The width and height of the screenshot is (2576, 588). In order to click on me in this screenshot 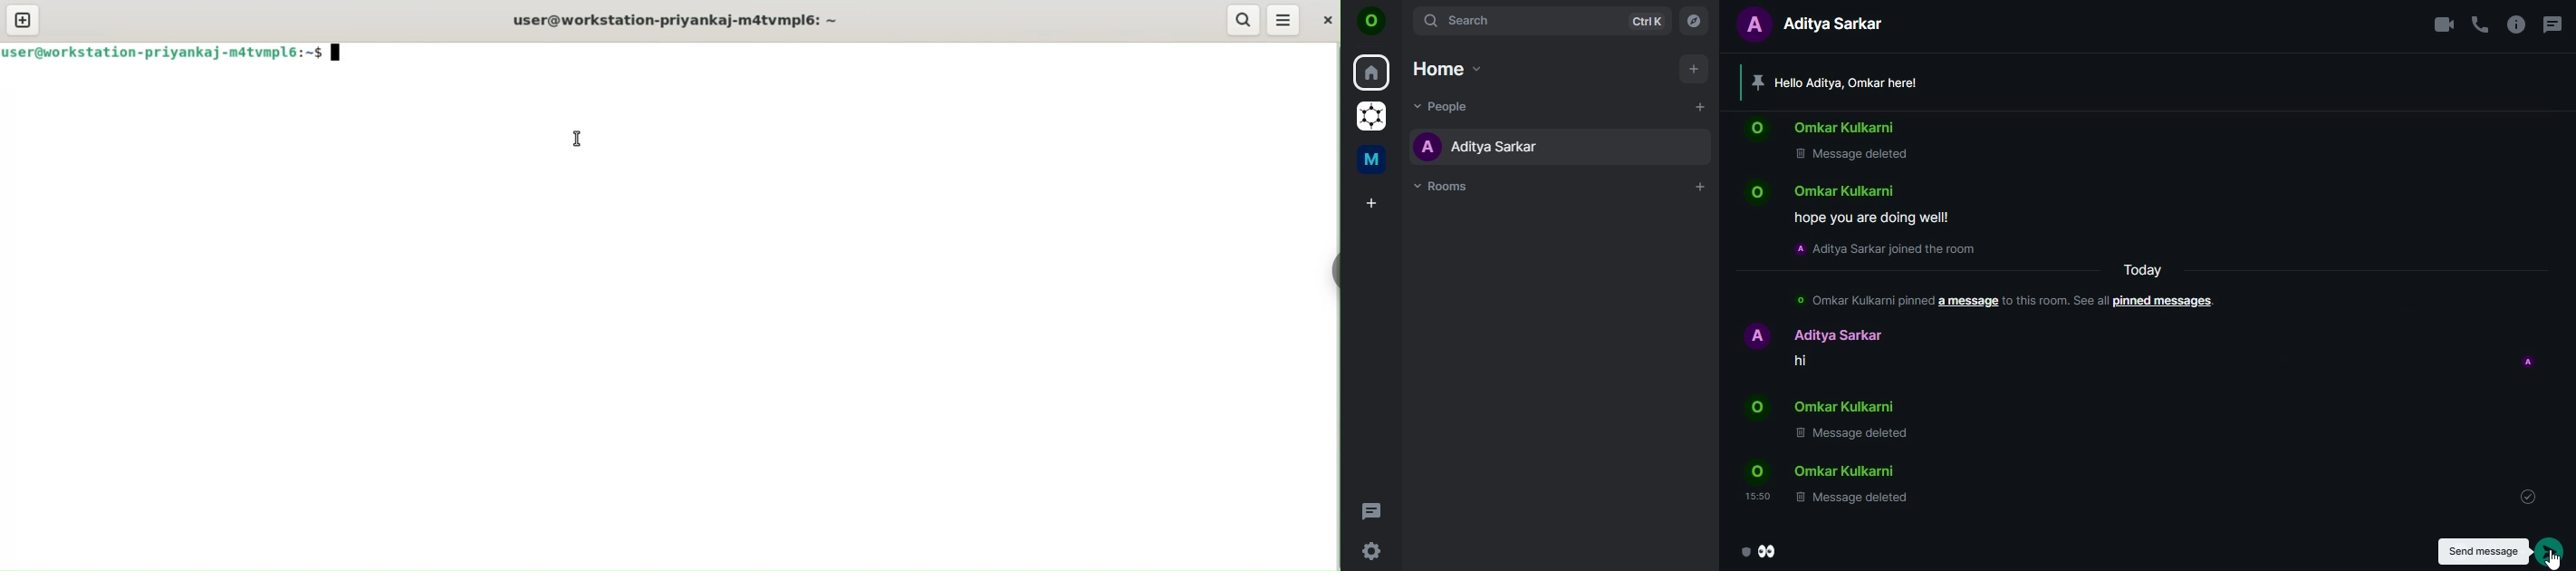, I will do `click(1370, 160)`.